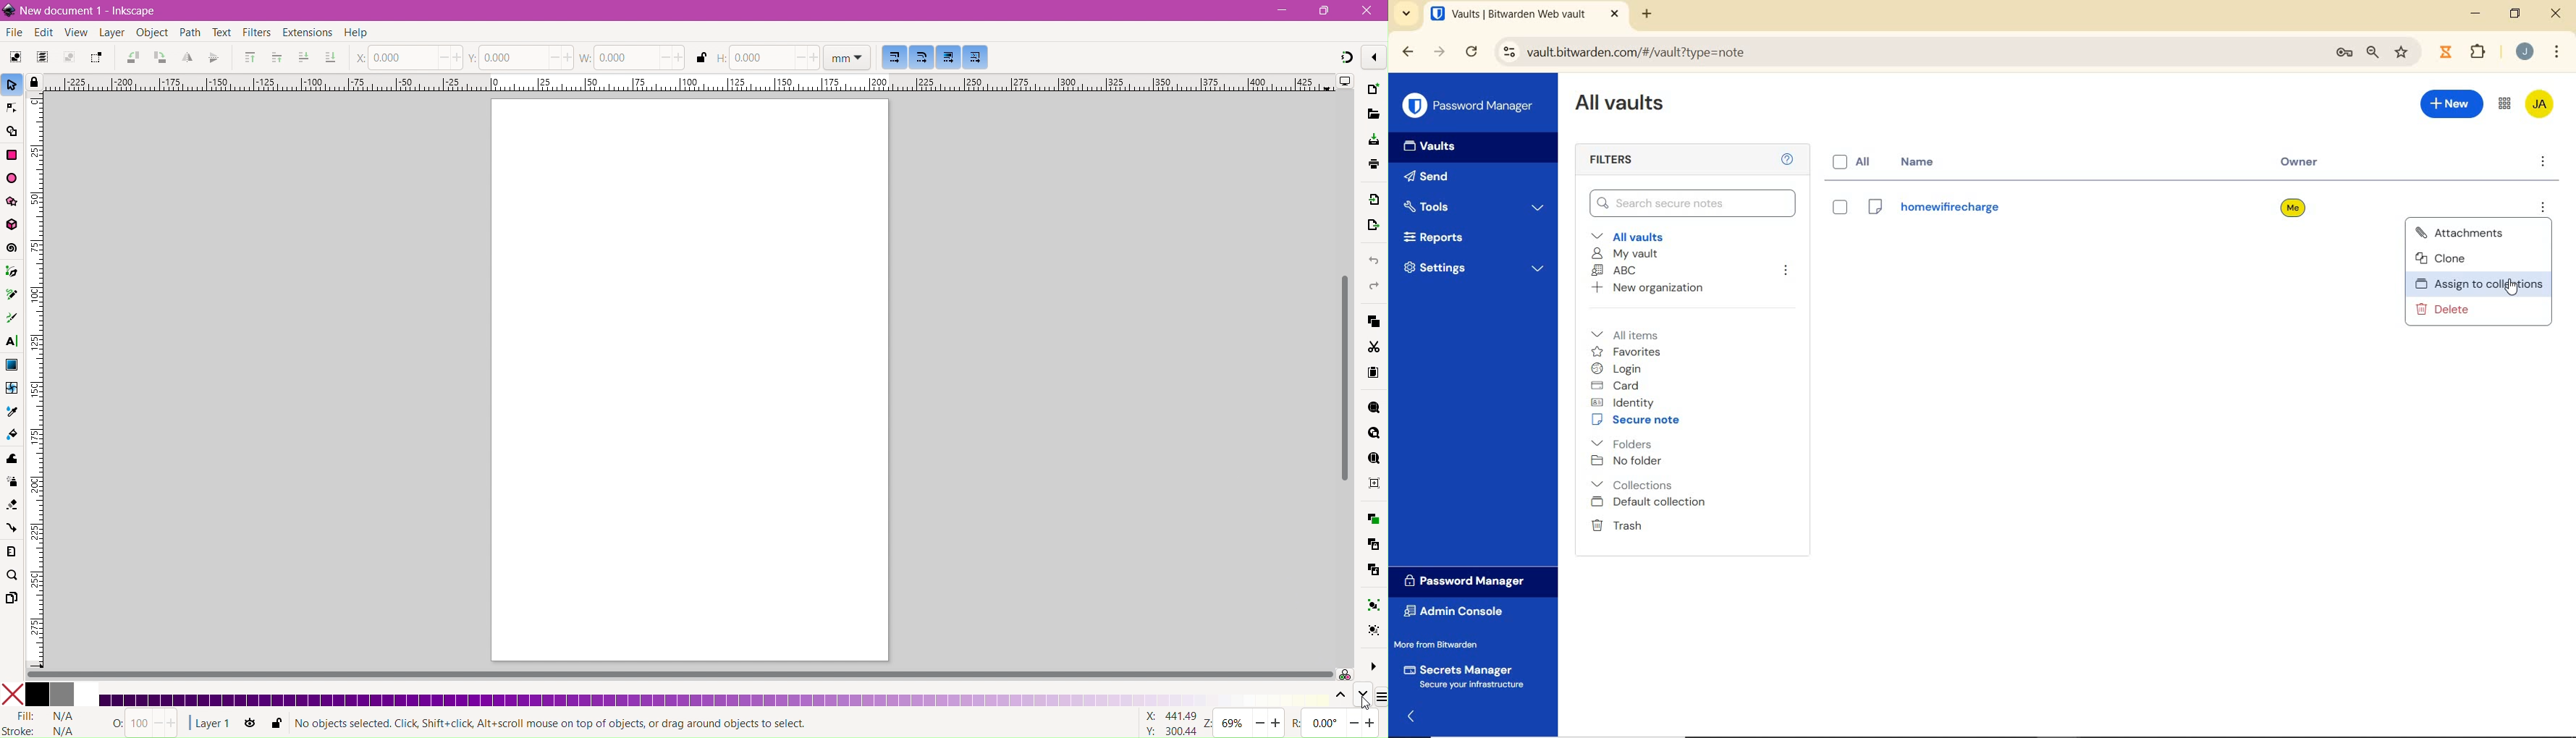 The width and height of the screenshot is (2576, 756). I want to click on Vaults, so click(1425, 146).